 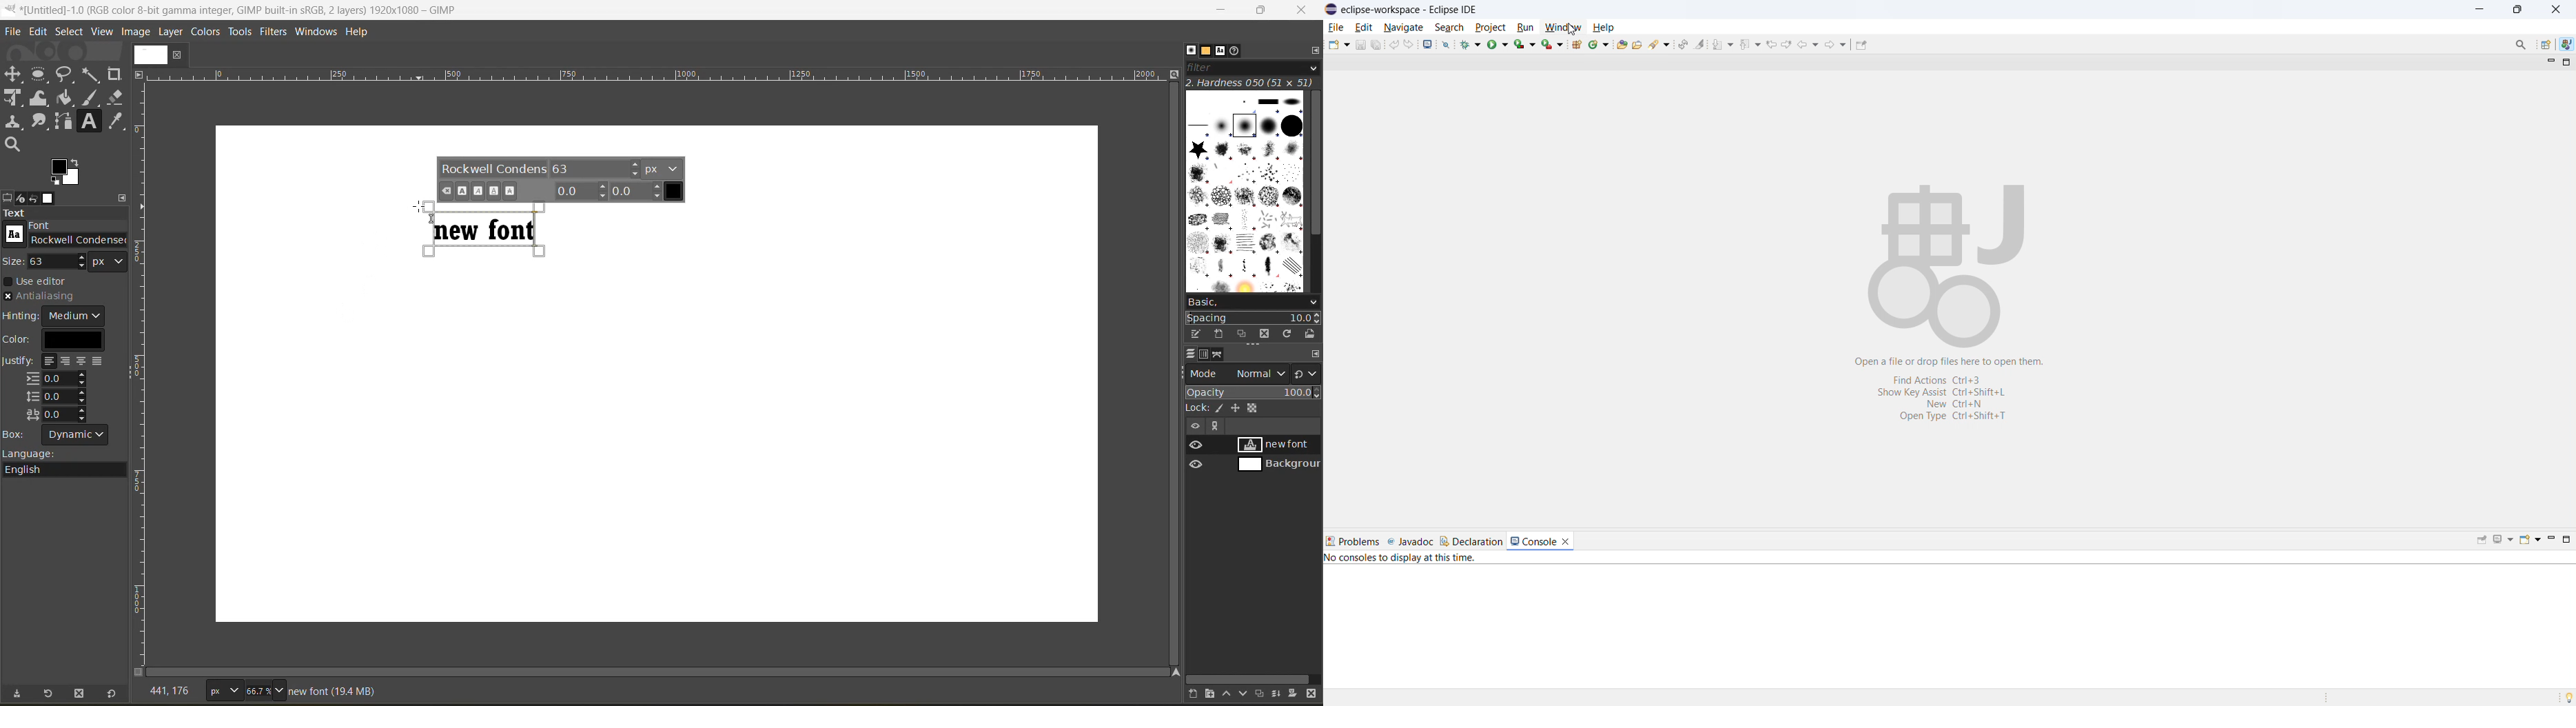 I want to click on colors, so click(x=206, y=33).